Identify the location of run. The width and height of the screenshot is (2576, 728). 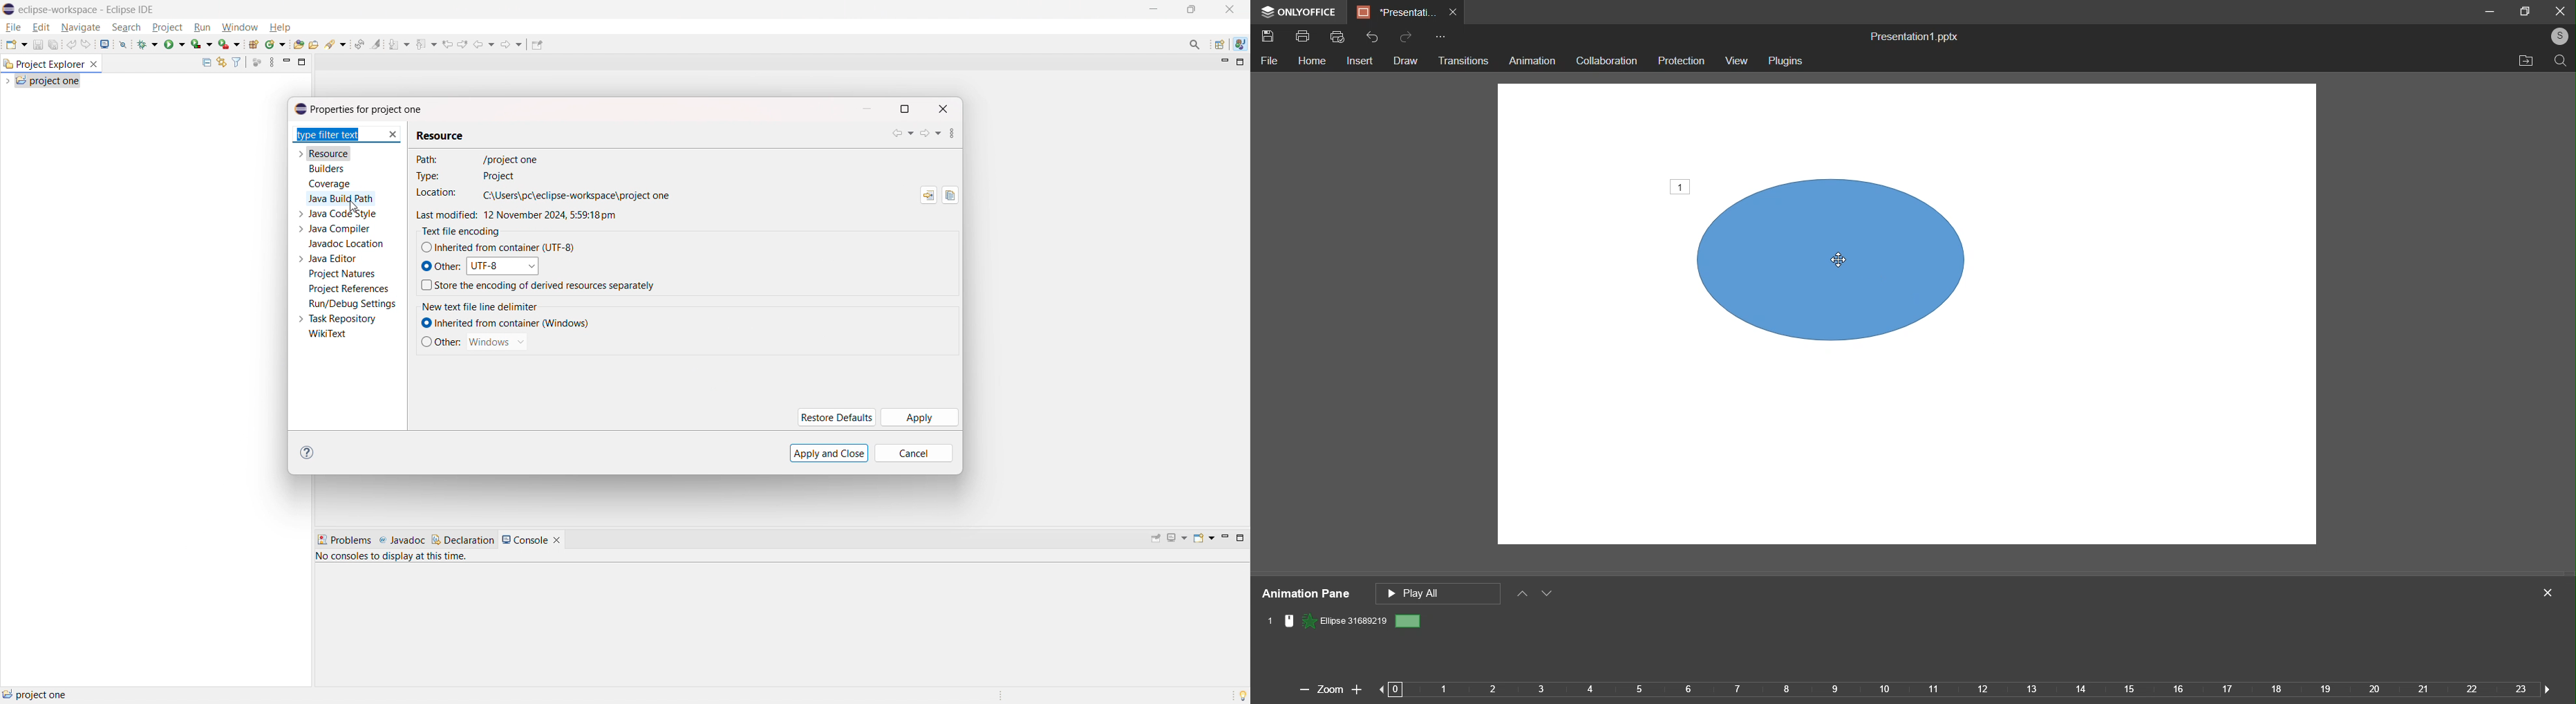
(203, 27).